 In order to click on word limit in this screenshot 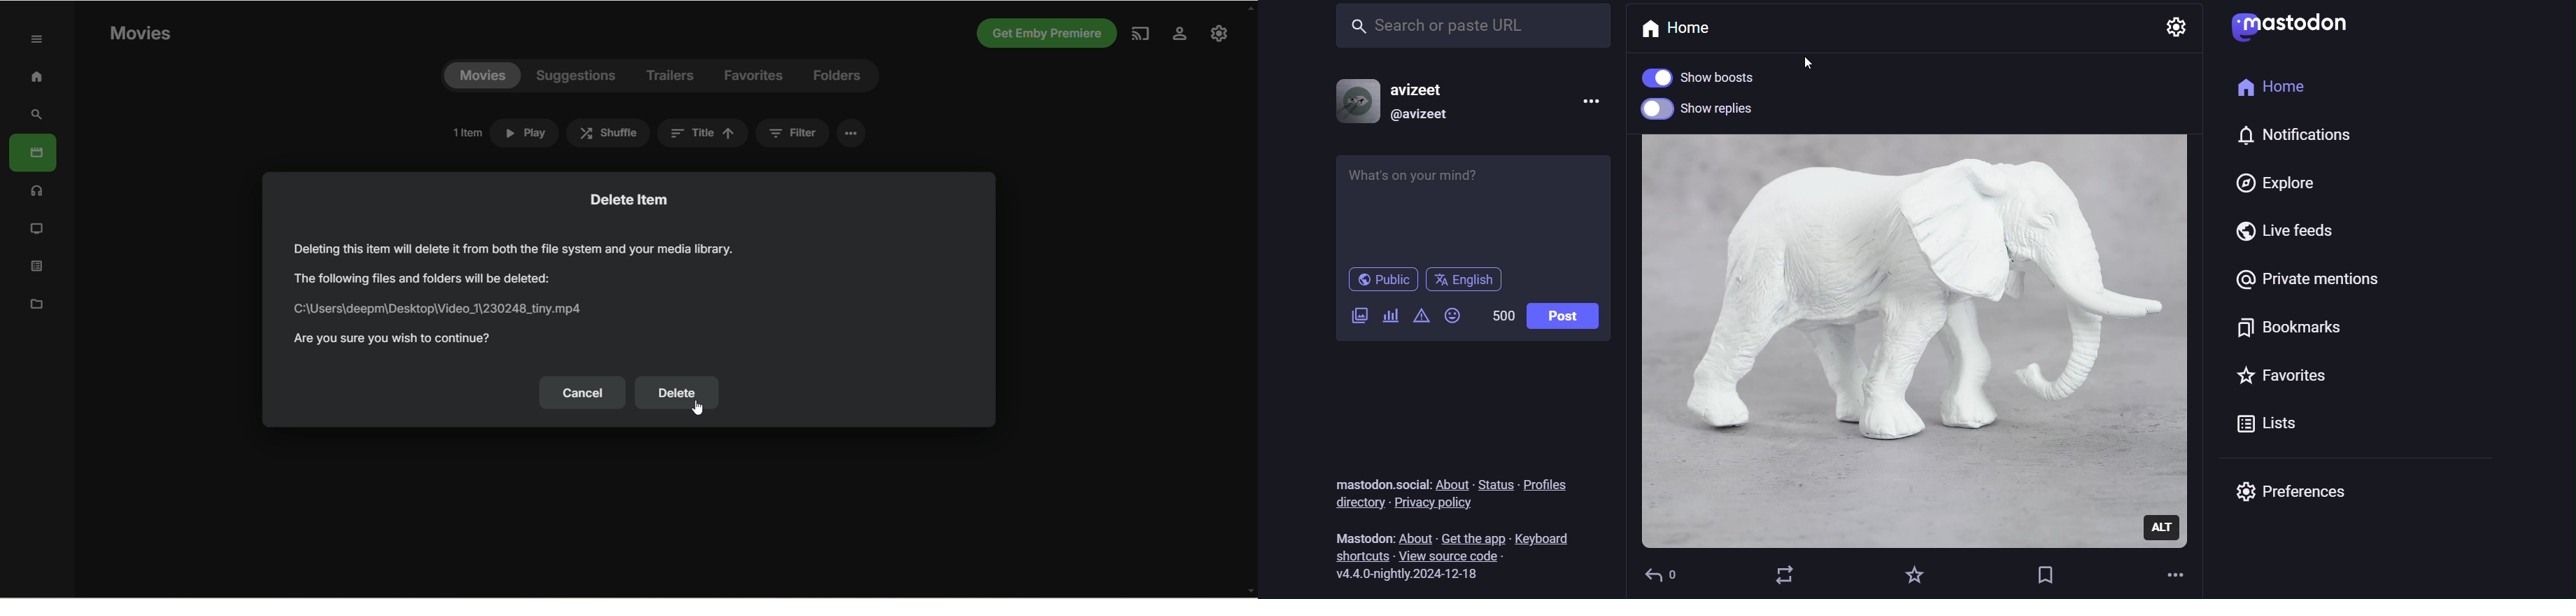, I will do `click(1501, 313)`.